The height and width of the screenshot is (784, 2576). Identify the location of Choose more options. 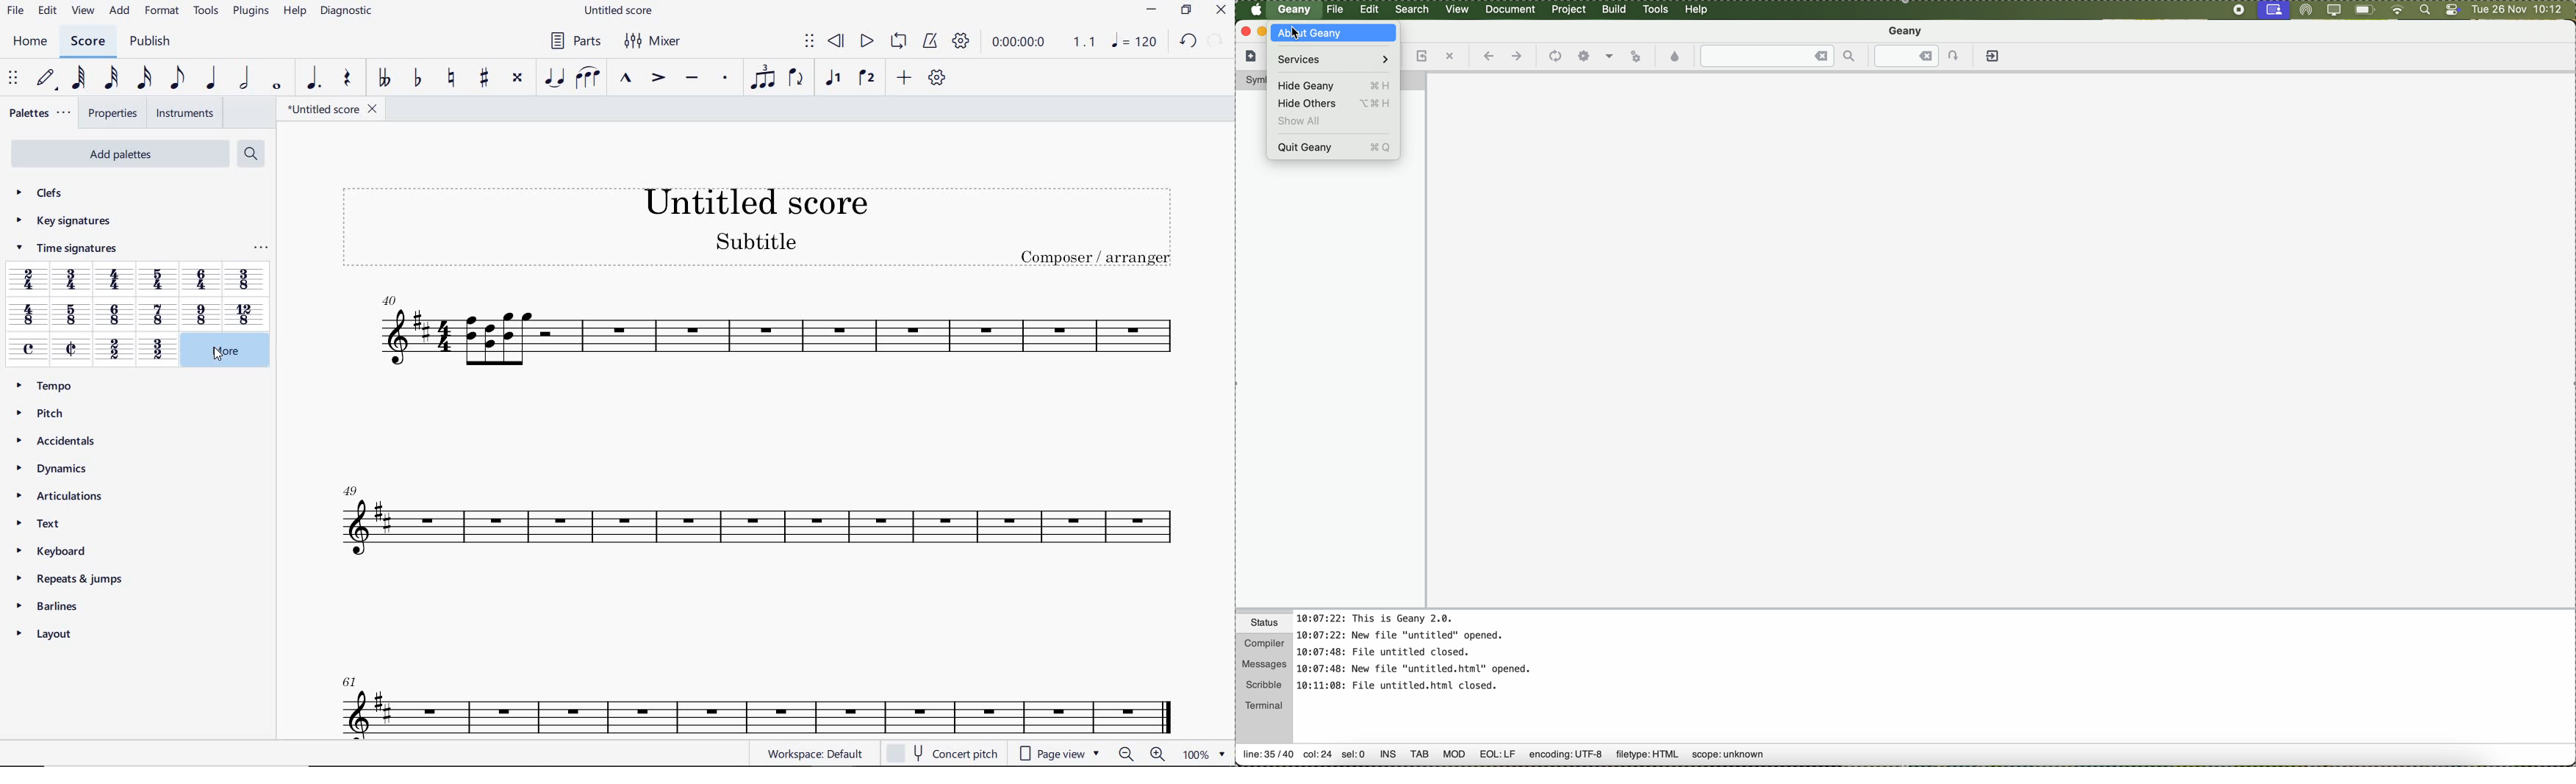
(1610, 57).